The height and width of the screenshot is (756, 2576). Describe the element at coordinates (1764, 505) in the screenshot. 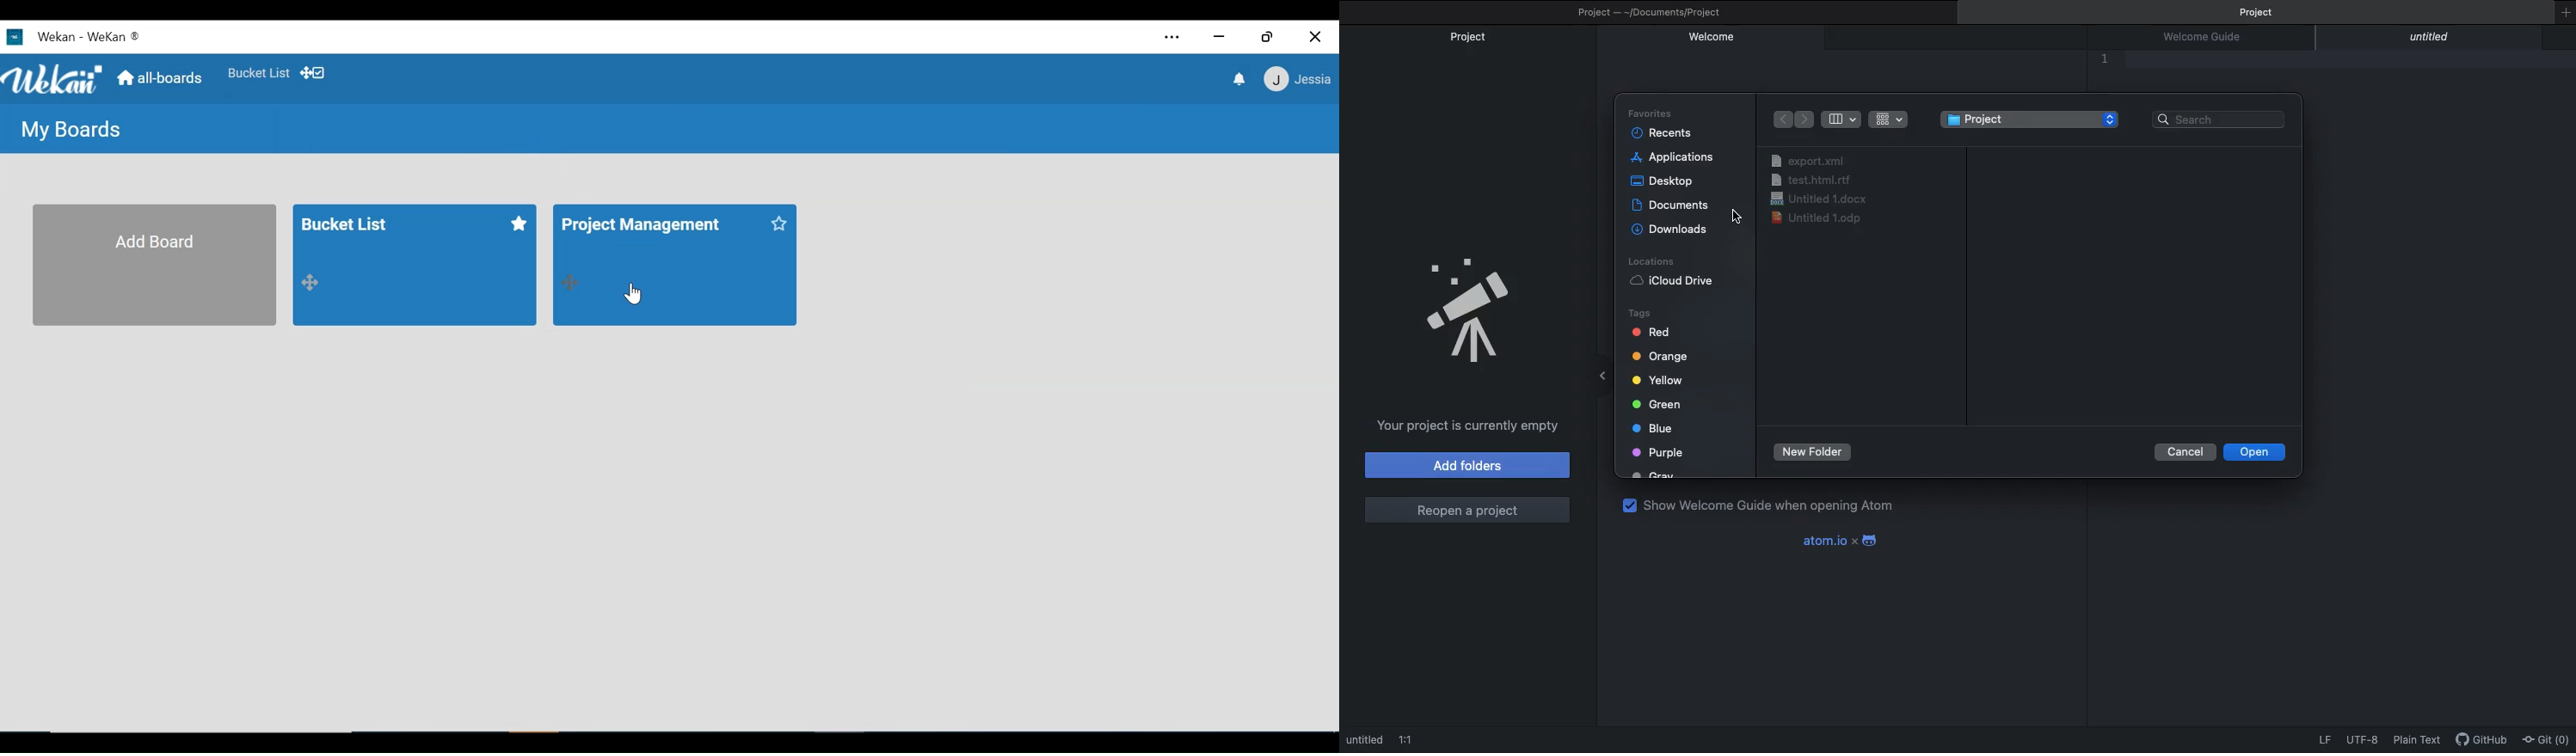

I see `Show welcome guide when opening Atom` at that location.